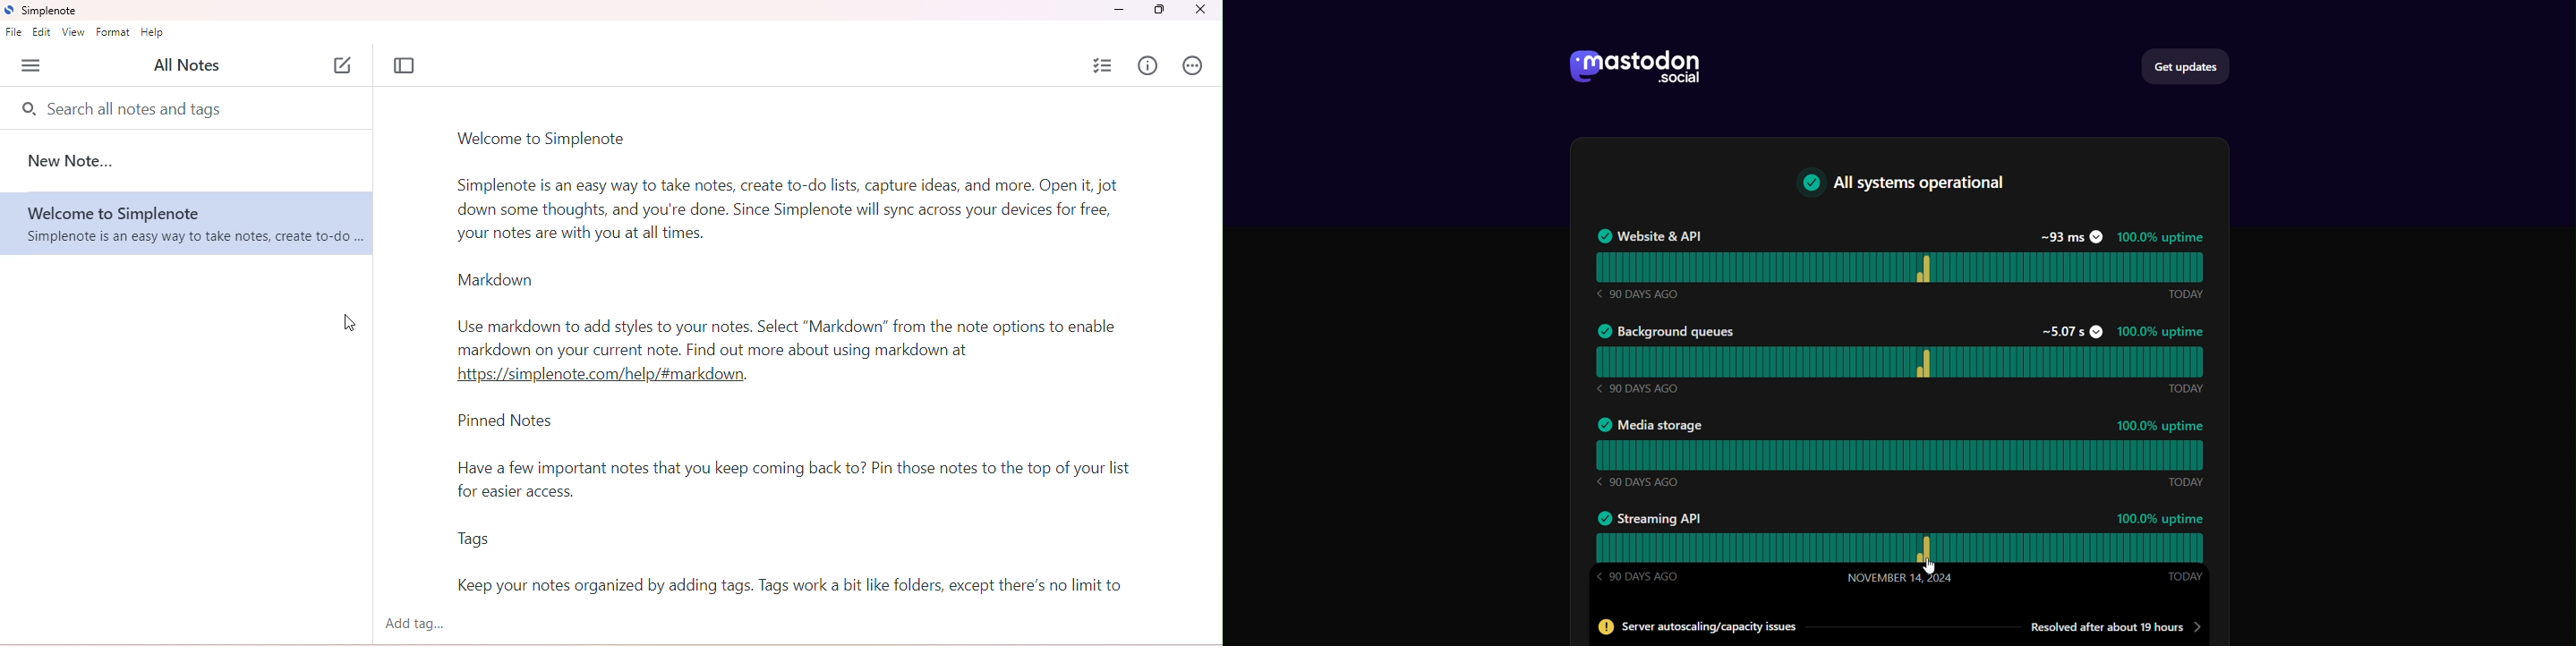 Image resolution: width=2576 pixels, height=672 pixels. Describe the element at coordinates (45, 11) in the screenshot. I see `simple note` at that location.